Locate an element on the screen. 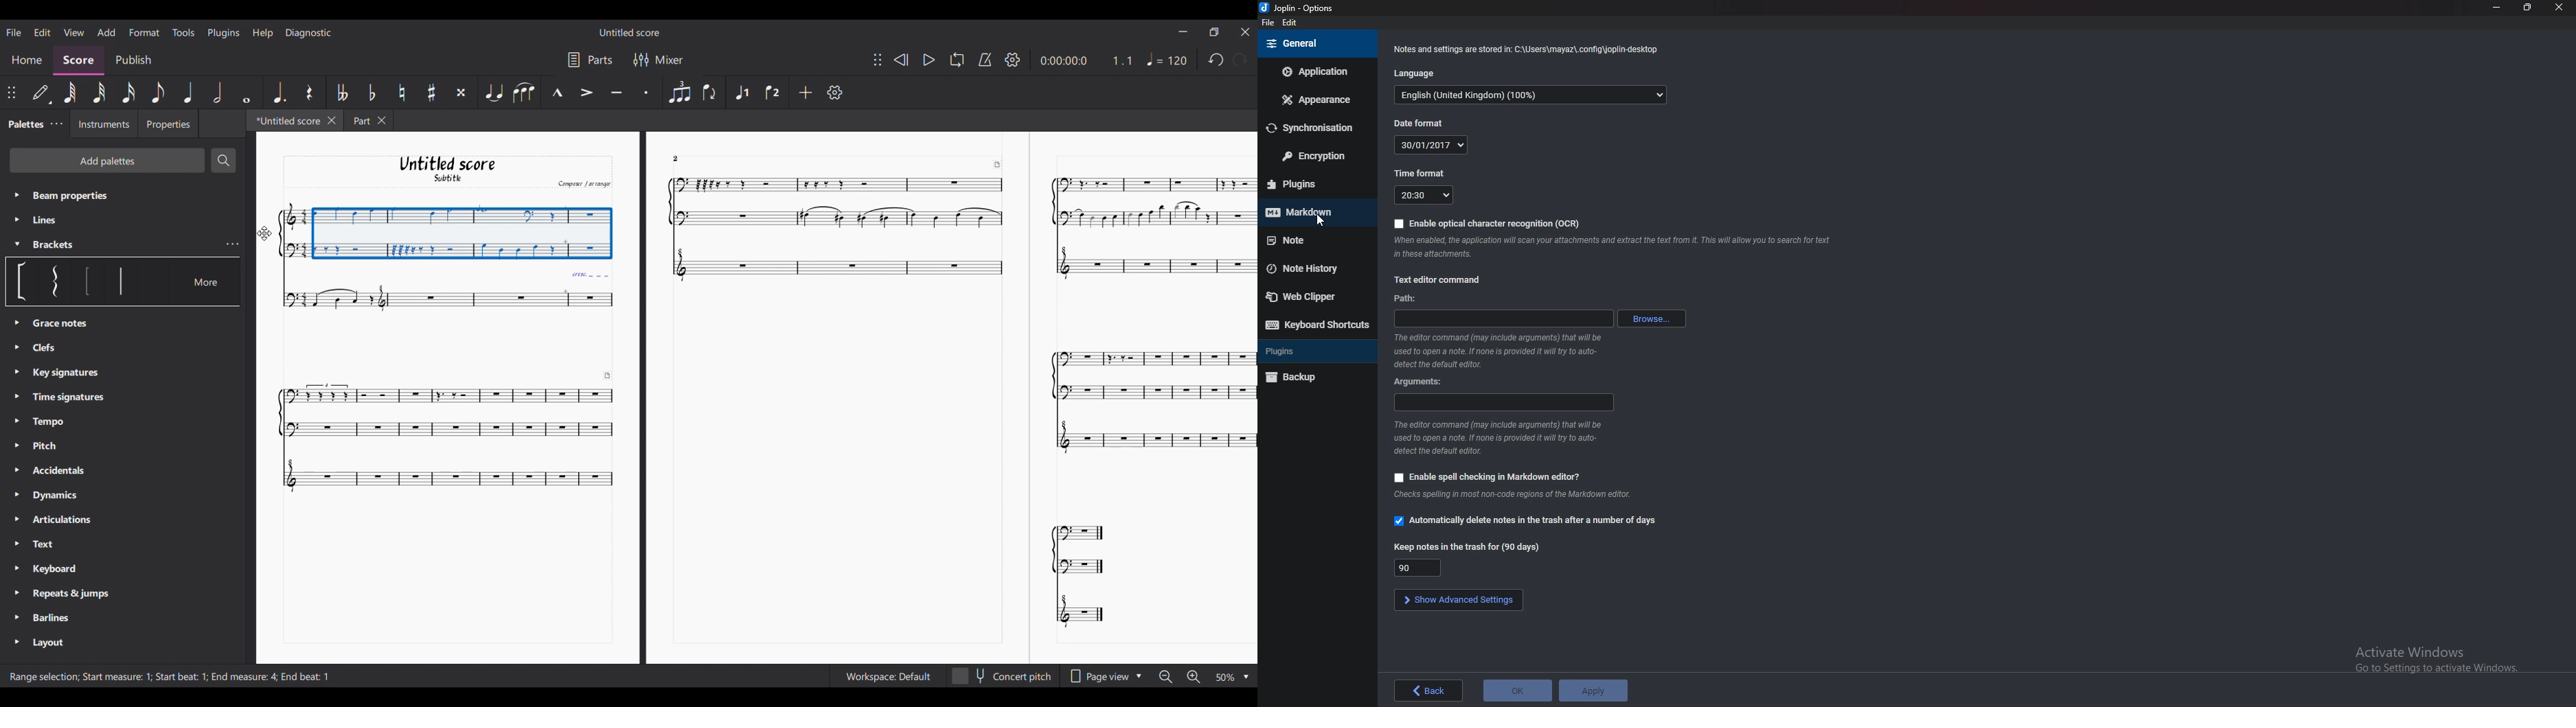 The height and width of the screenshot is (728, 2576). Date format is located at coordinates (1421, 122).